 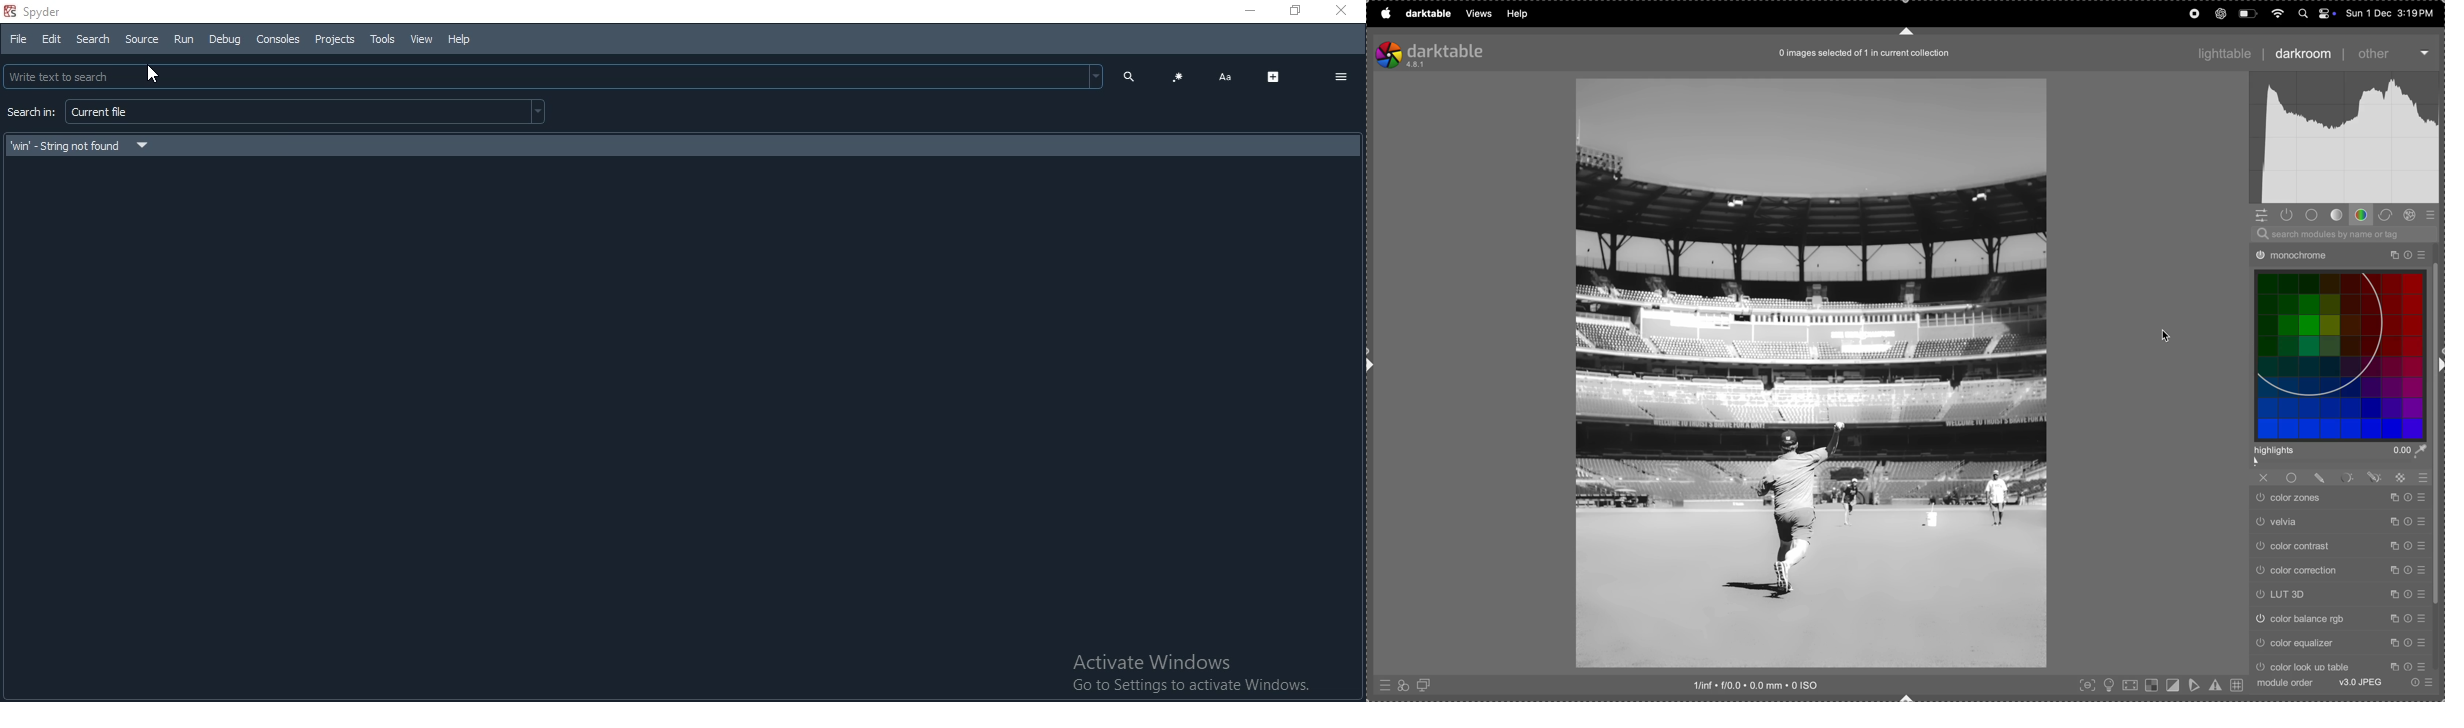 I want to click on quick acess for apply styles, so click(x=1403, y=684).